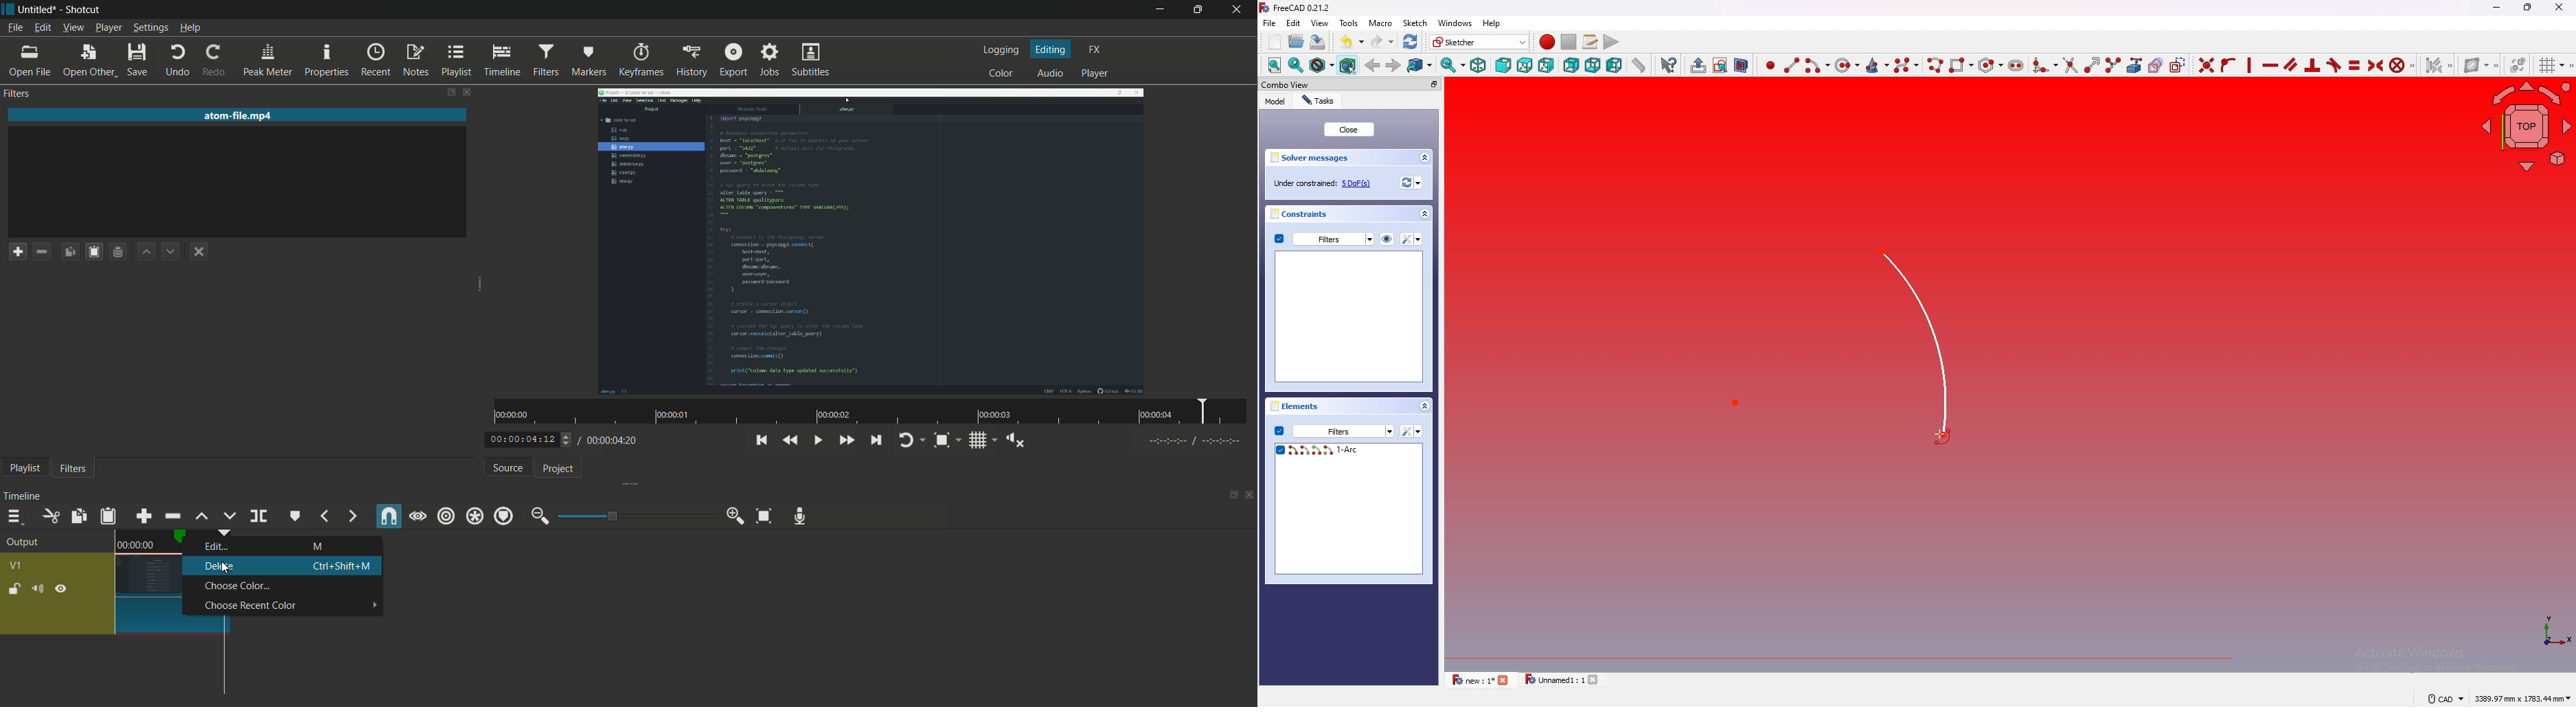 The width and height of the screenshot is (2576, 728). What do you see at coordinates (764, 517) in the screenshot?
I see `zoom timeline to fit` at bounding box center [764, 517].